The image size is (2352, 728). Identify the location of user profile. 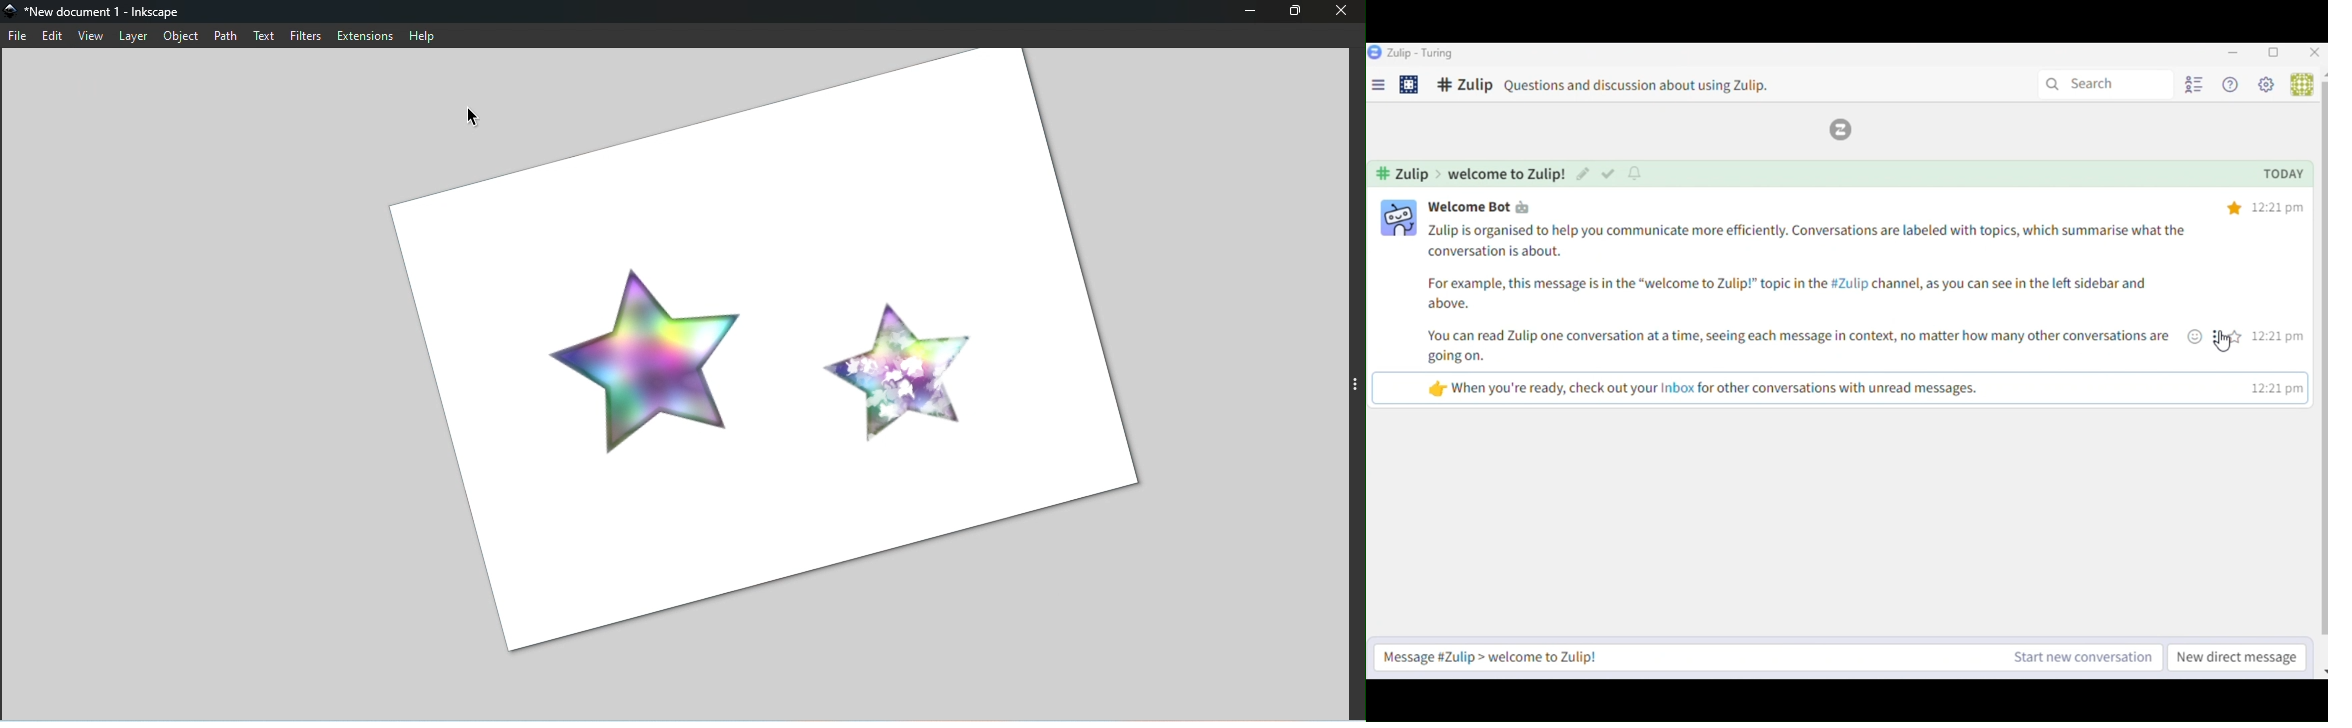
(1400, 219).